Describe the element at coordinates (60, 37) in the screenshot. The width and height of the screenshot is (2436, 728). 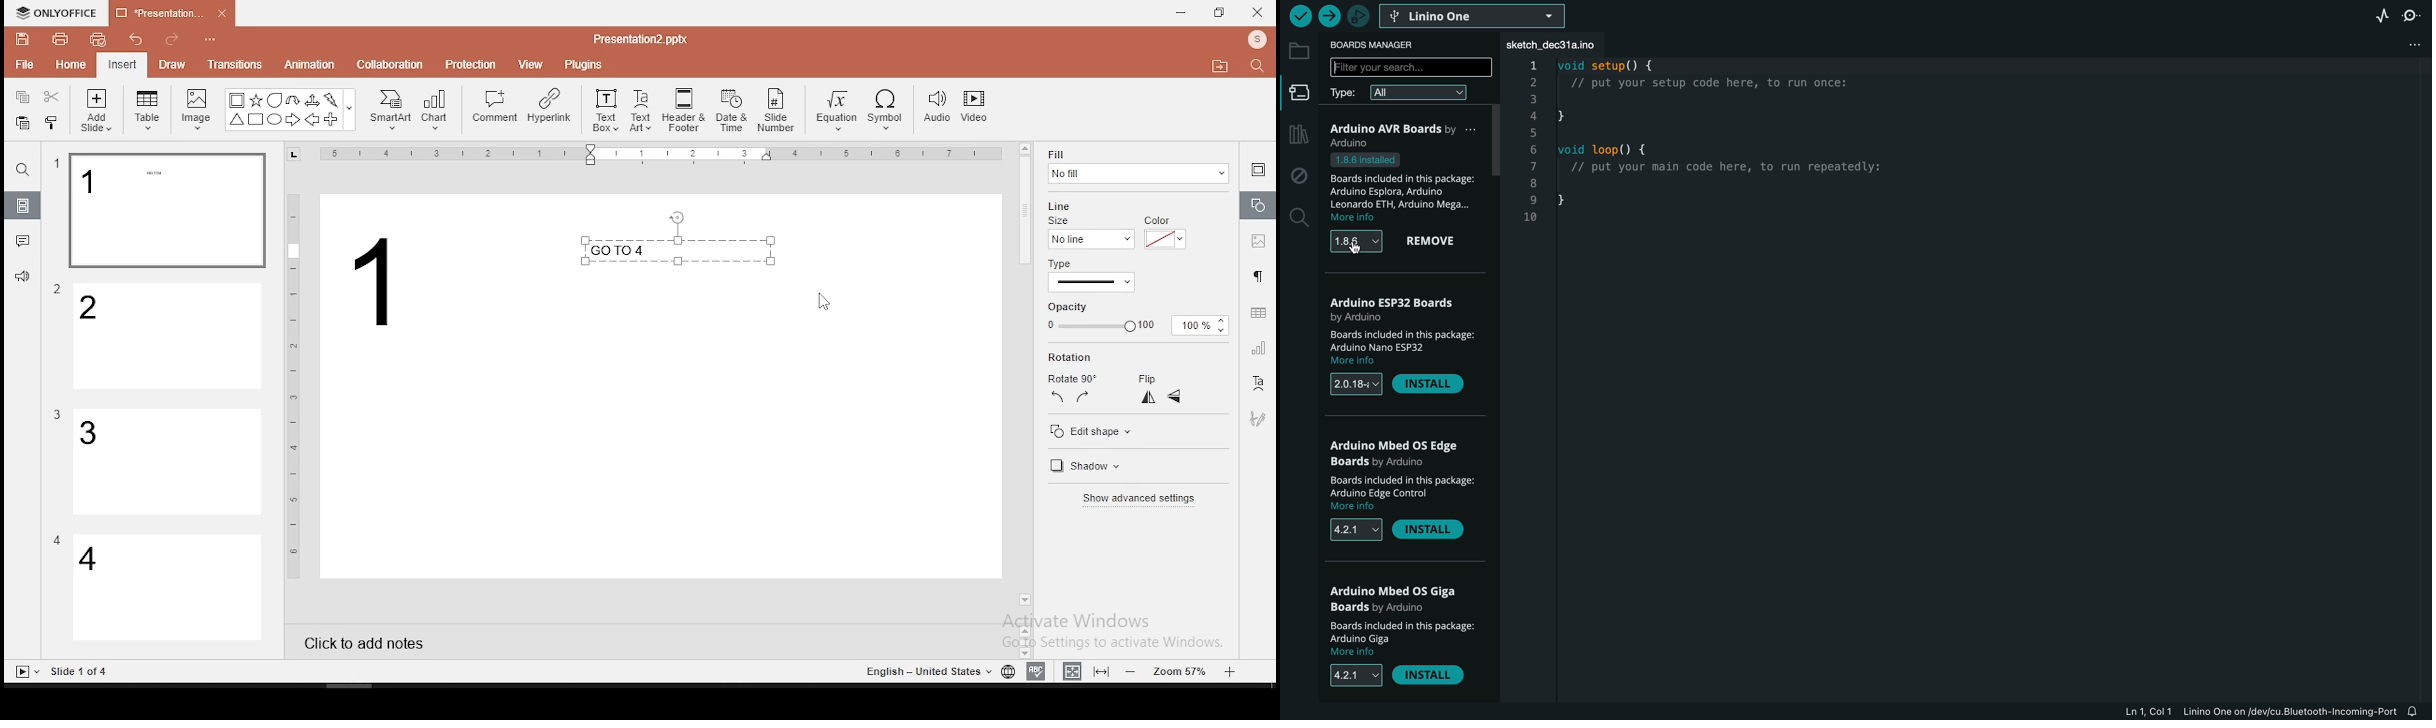
I see `print file` at that location.